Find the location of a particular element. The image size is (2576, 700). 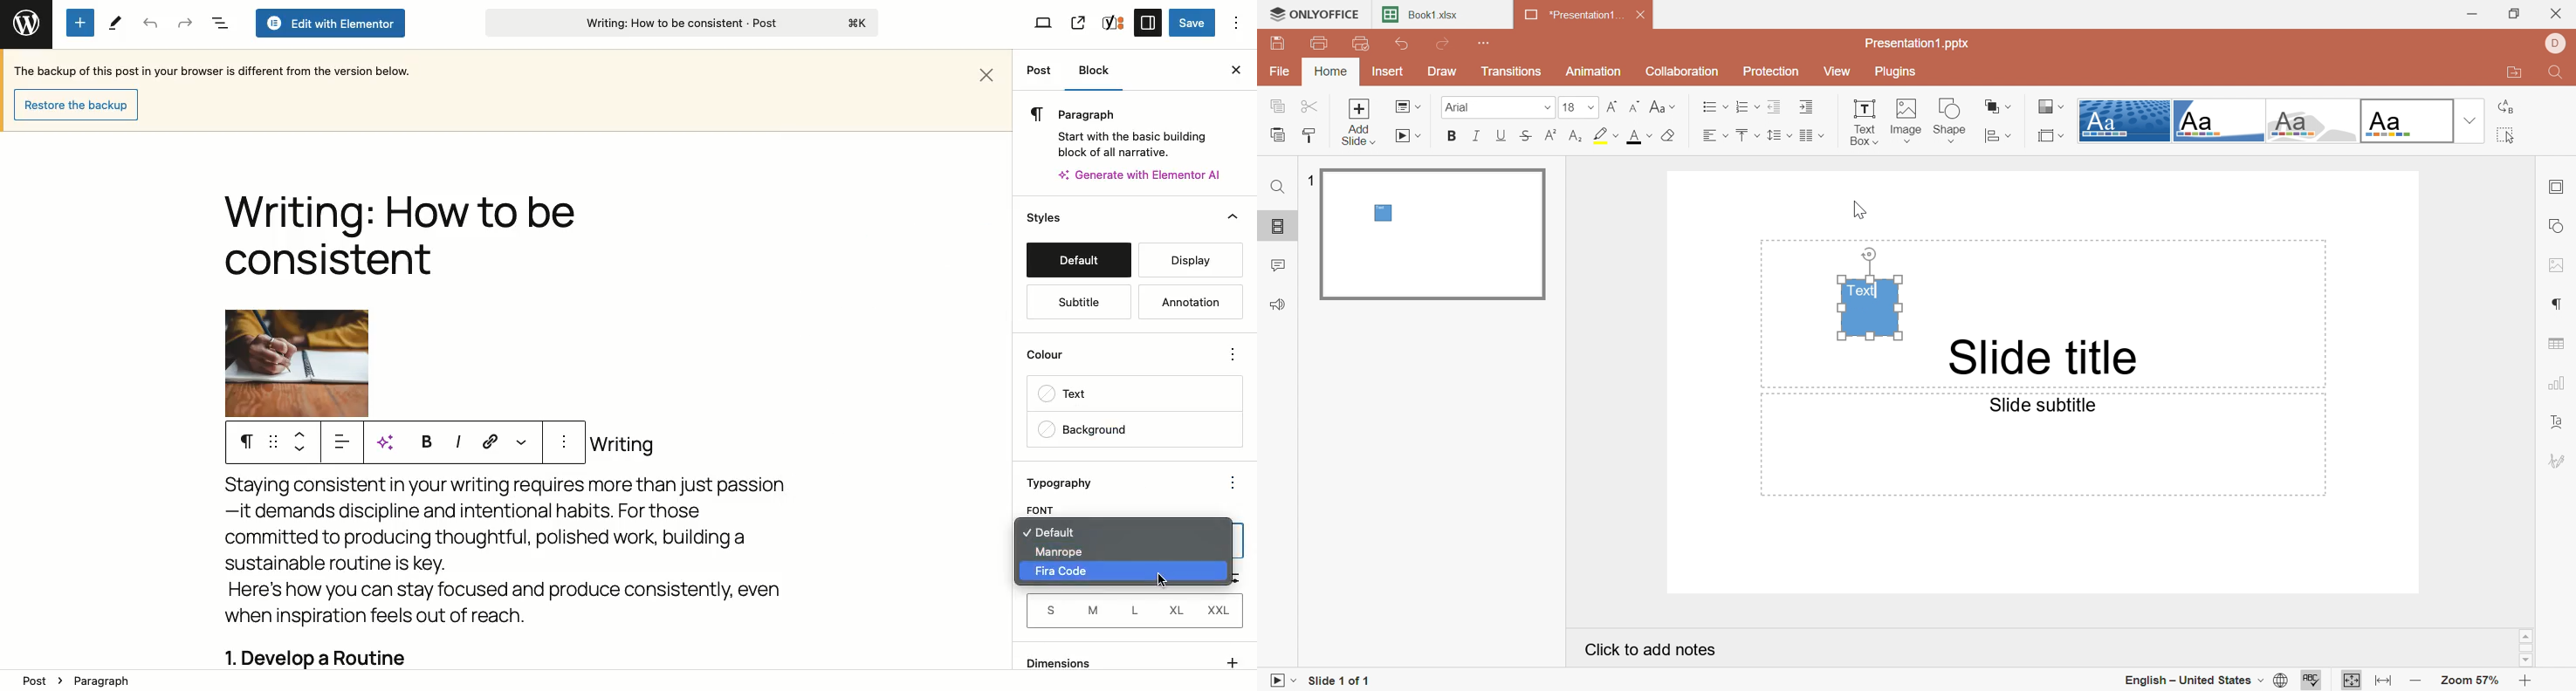

Underline is located at coordinates (1501, 137).